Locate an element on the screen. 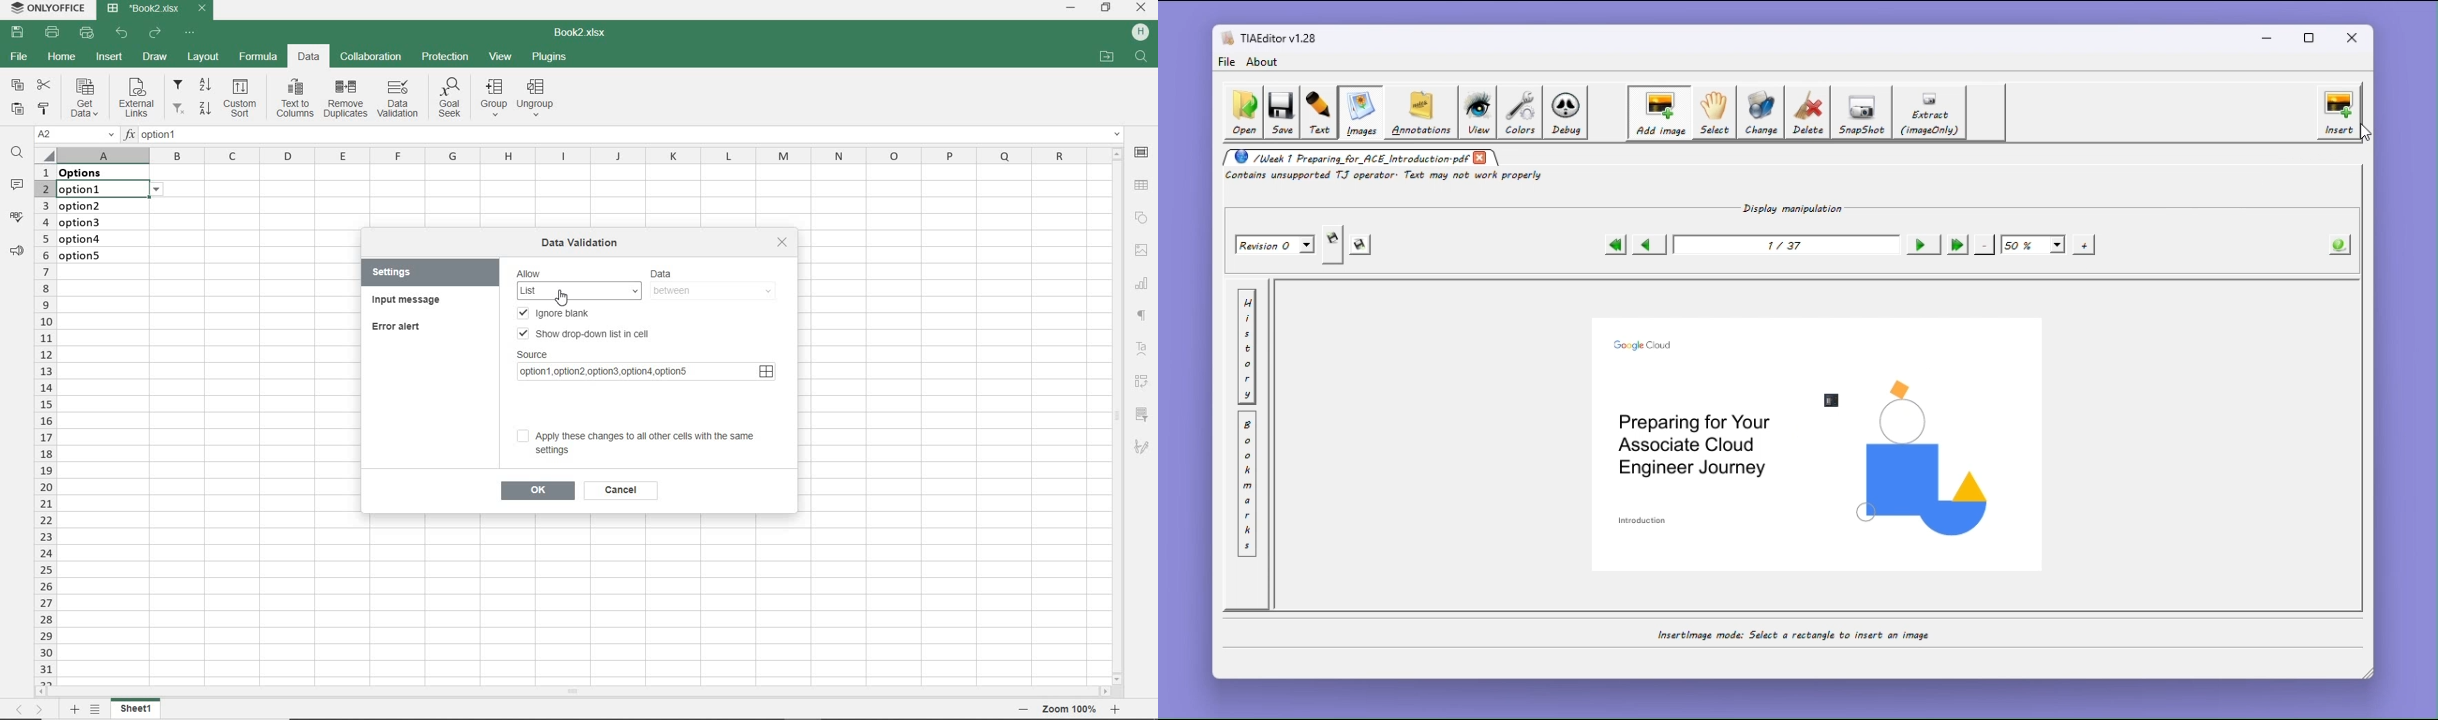 Image resolution: width=2464 pixels, height=728 pixels. Custom sort is located at coordinates (242, 98).